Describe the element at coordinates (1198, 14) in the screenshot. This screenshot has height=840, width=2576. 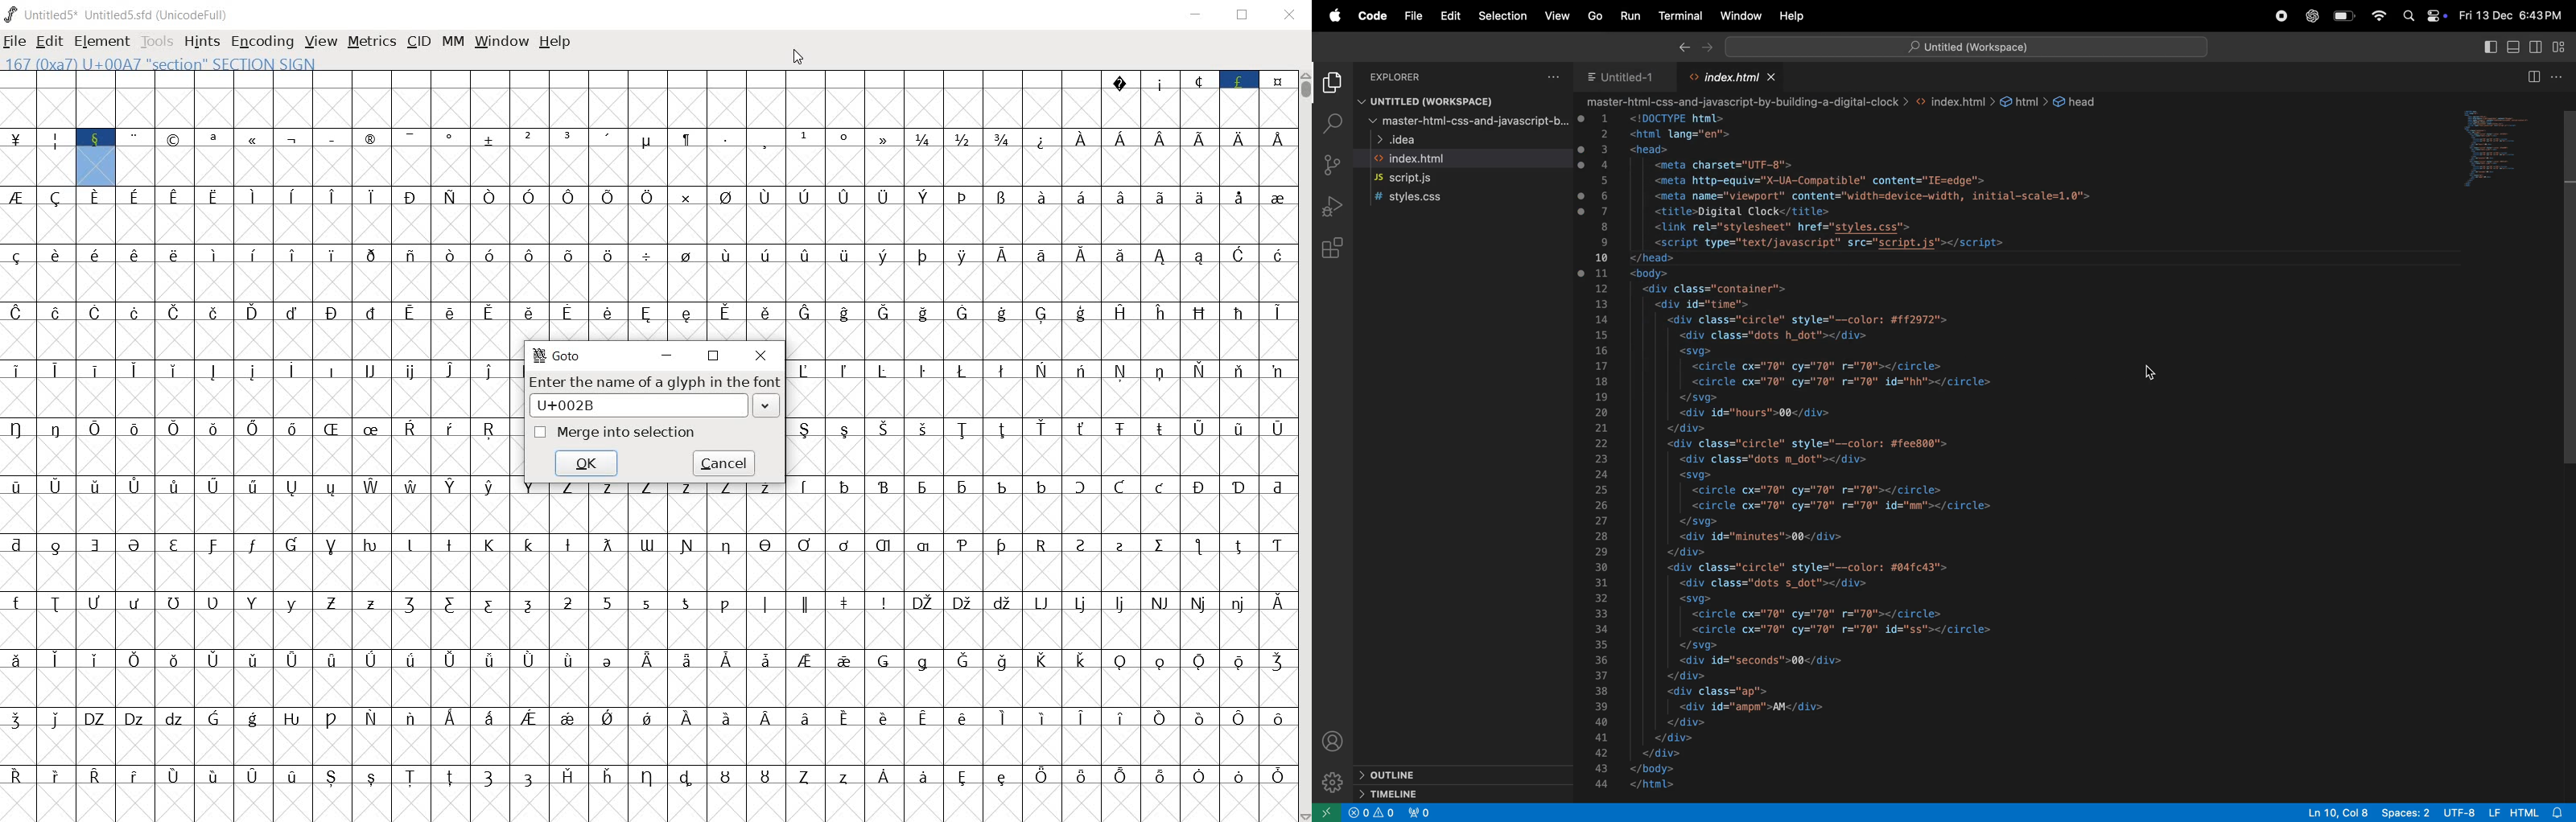
I see `minimize` at that location.